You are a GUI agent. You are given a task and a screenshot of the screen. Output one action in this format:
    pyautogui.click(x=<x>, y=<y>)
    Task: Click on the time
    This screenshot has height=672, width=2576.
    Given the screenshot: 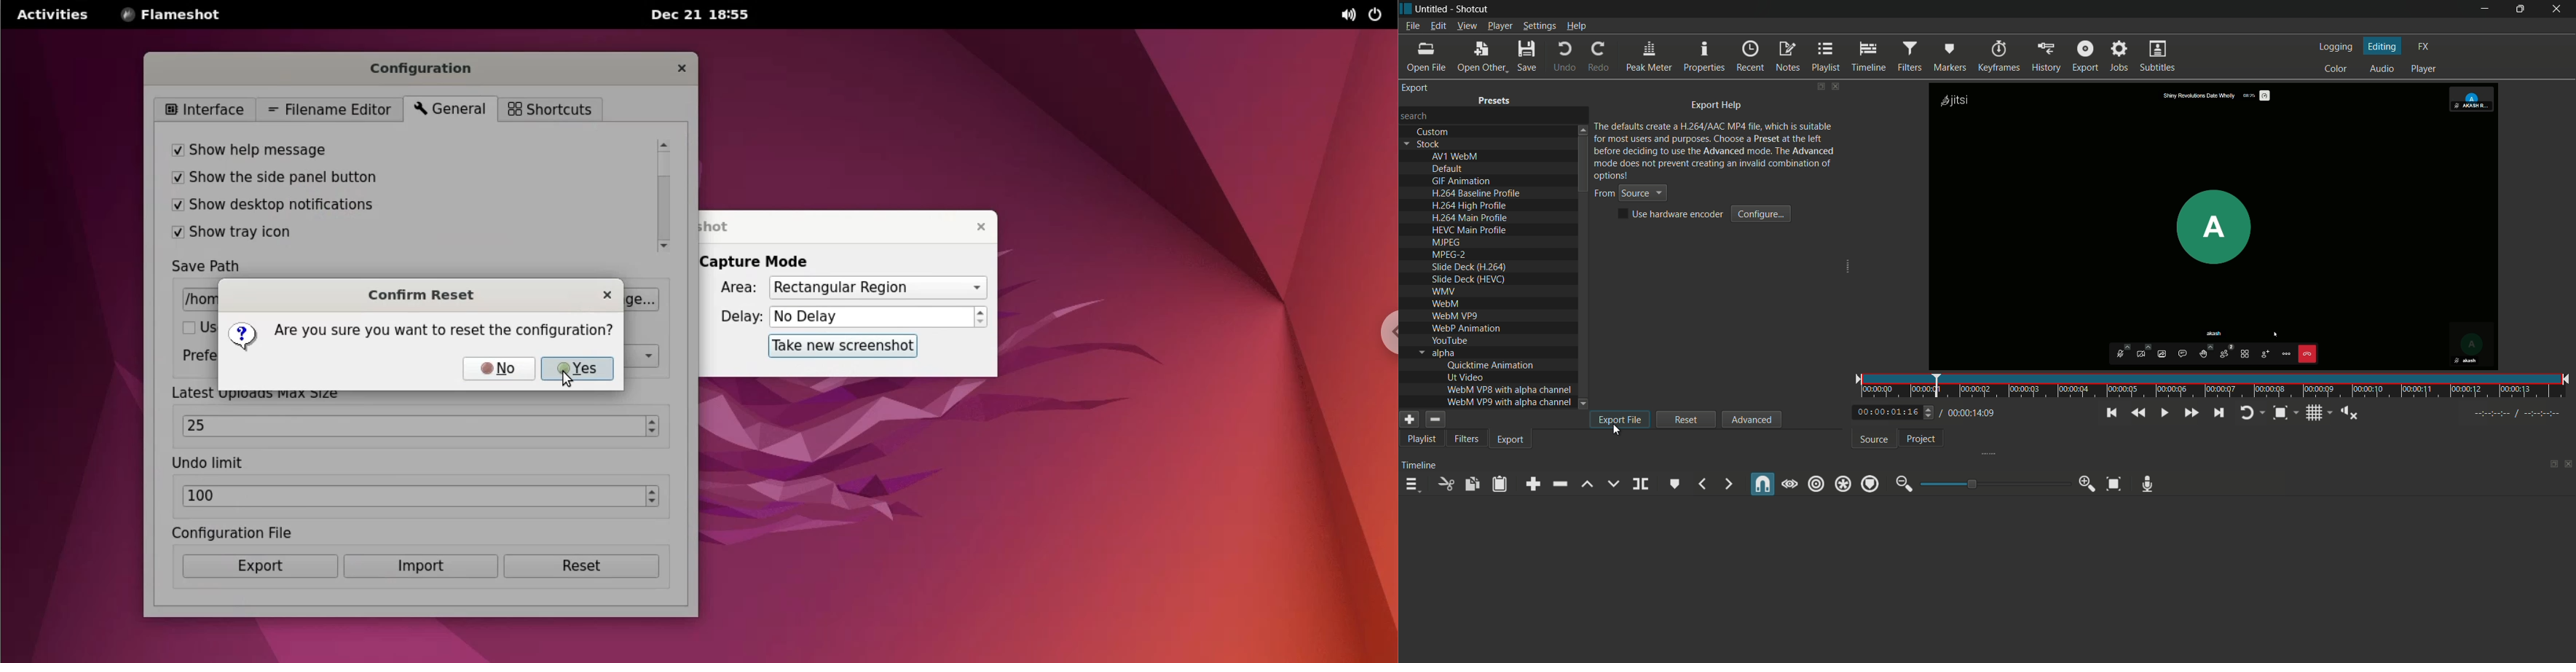 What is the action you would take?
    pyautogui.click(x=2217, y=386)
    